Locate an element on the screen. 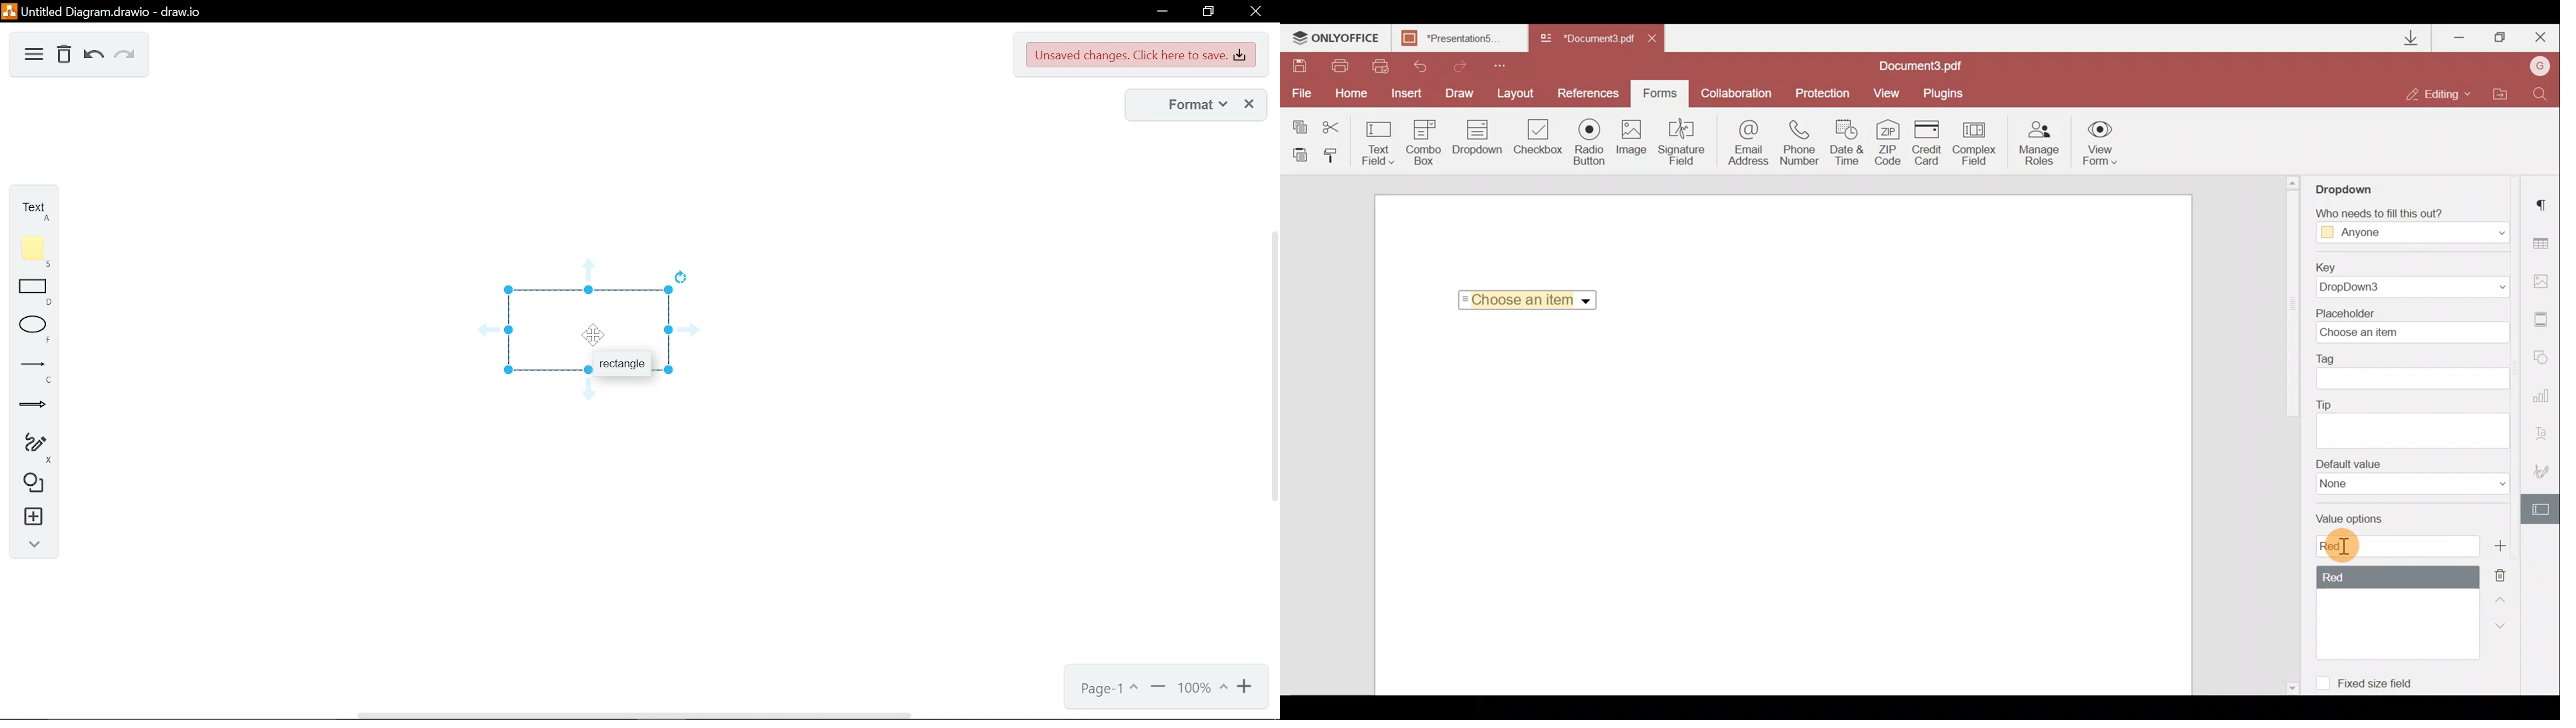 Image resolution: width=2576 pixels, height=728 pixels. Forms is located at coordinates (1660, 93).